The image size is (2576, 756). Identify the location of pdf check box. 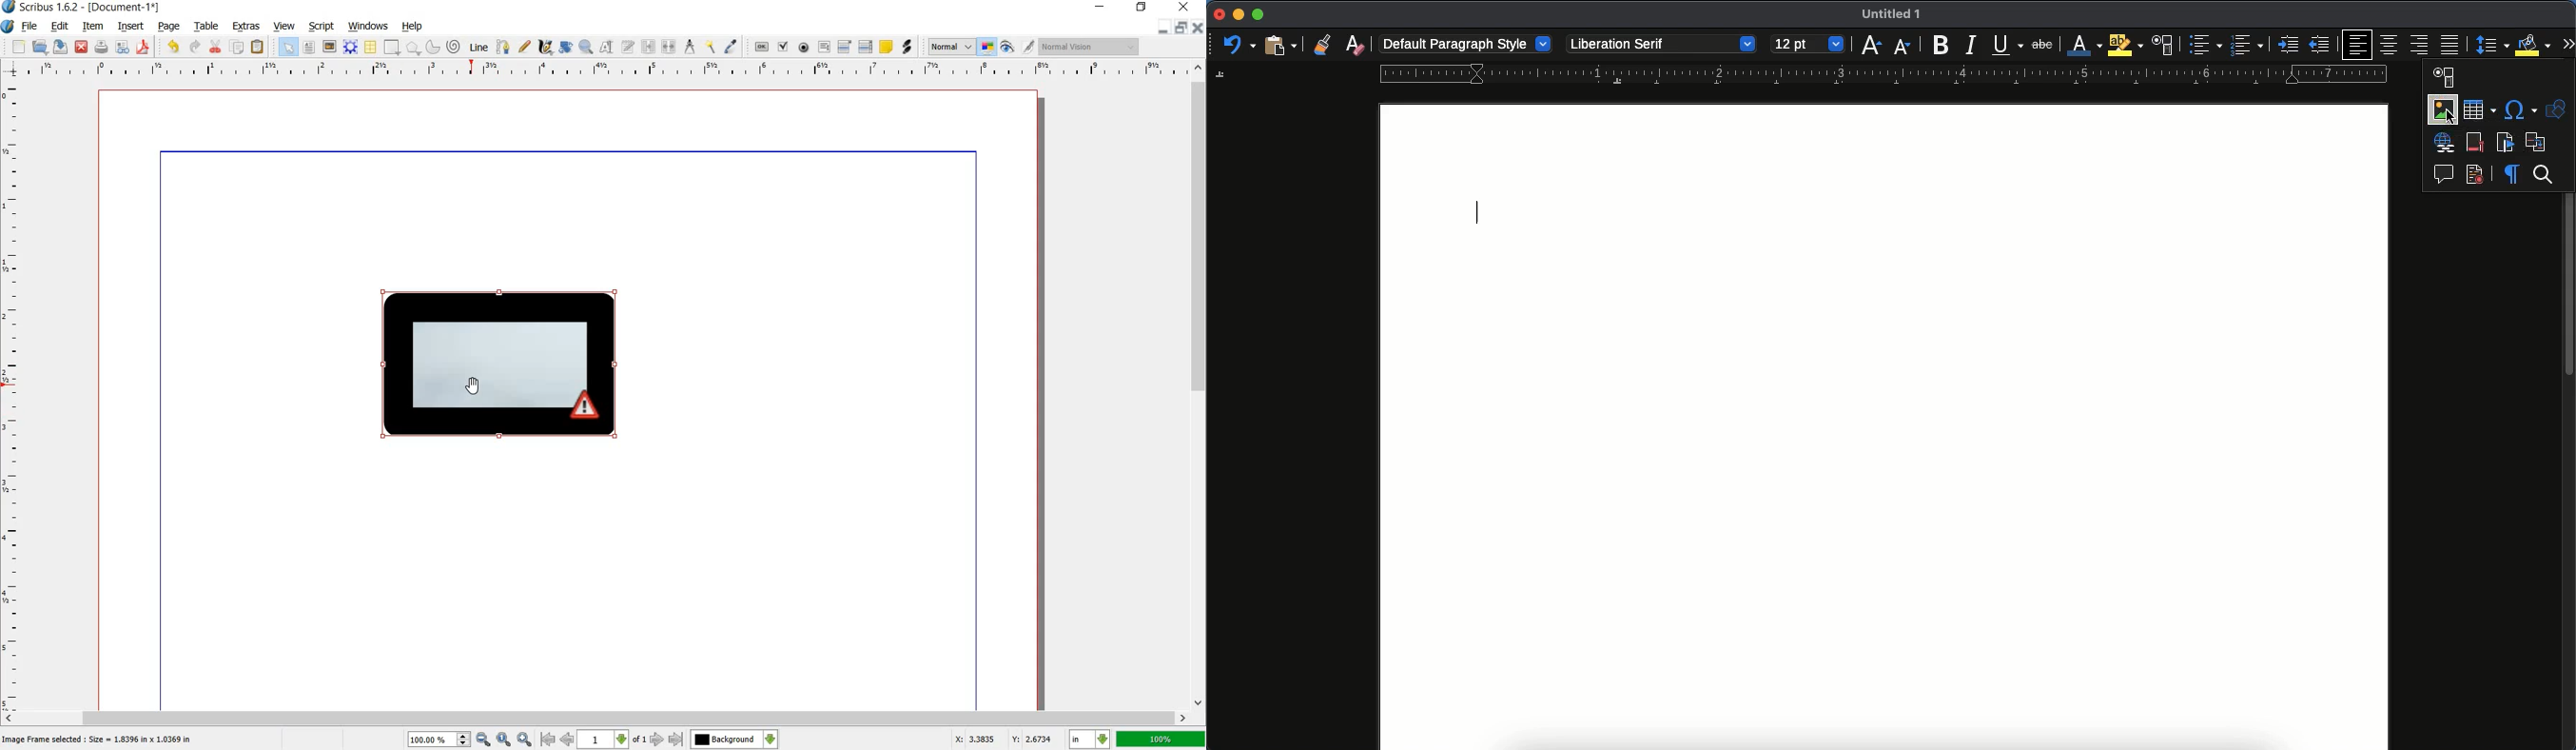
(783, 47).